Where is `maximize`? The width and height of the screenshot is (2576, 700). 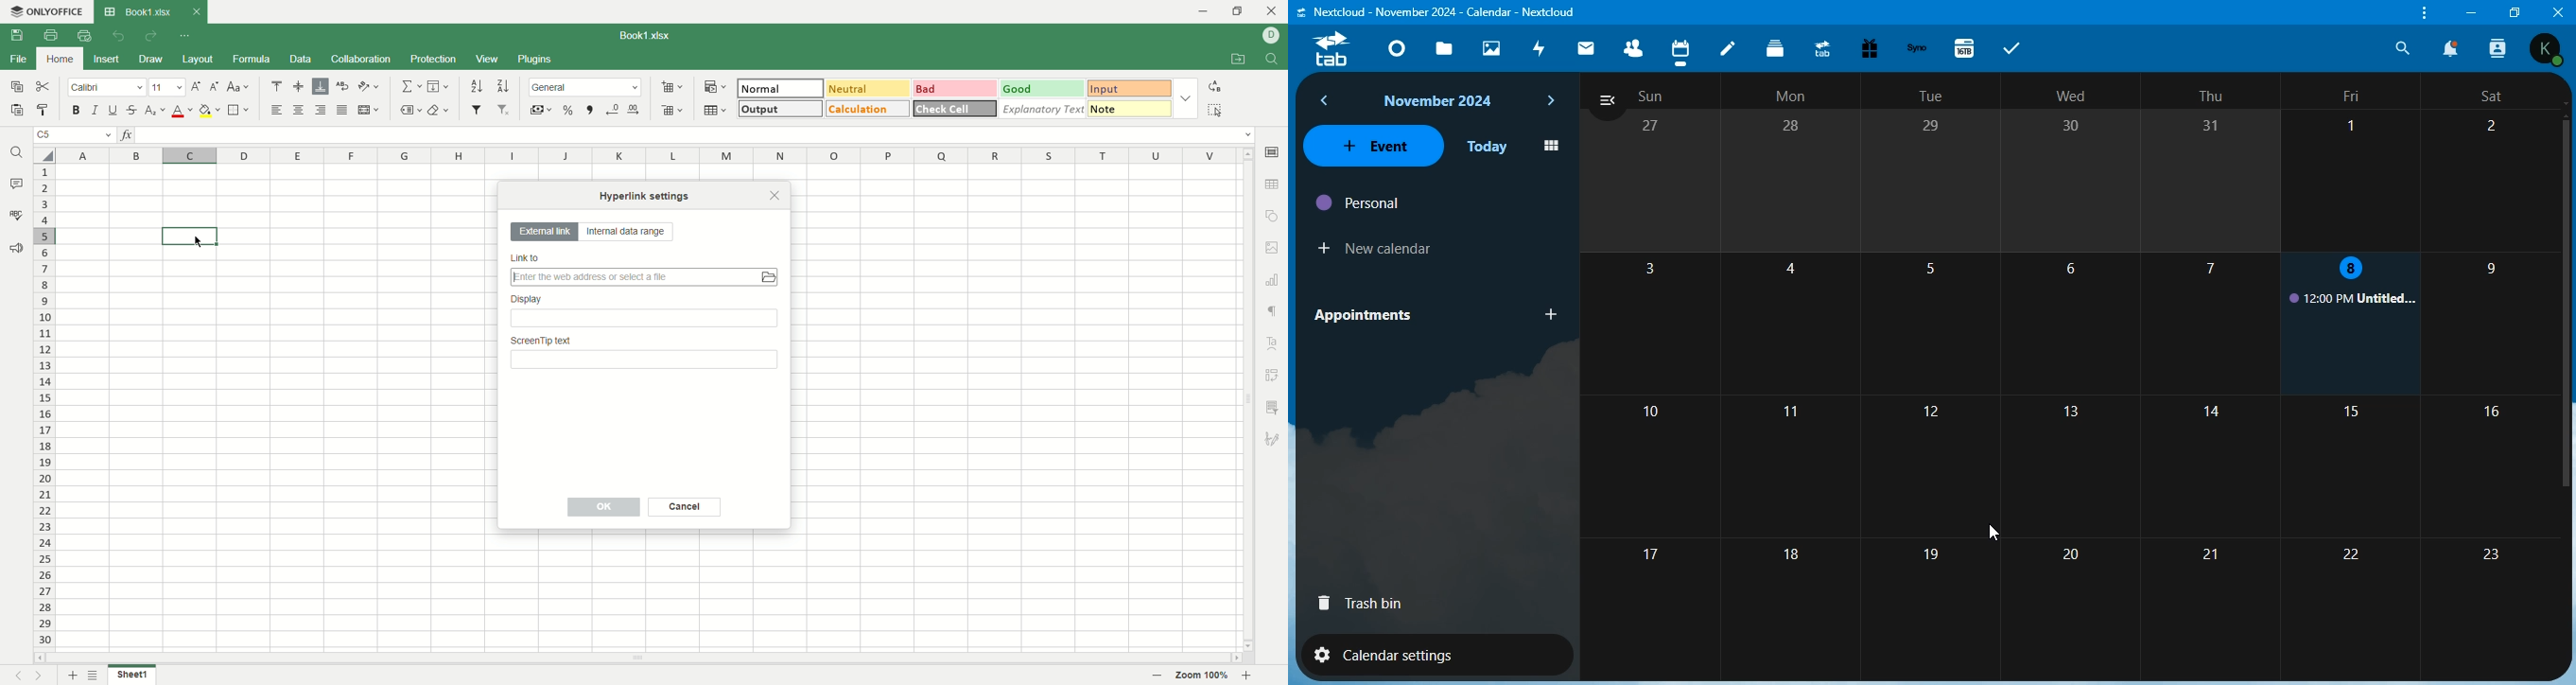
maximize is located at coordinates (1240, 11).